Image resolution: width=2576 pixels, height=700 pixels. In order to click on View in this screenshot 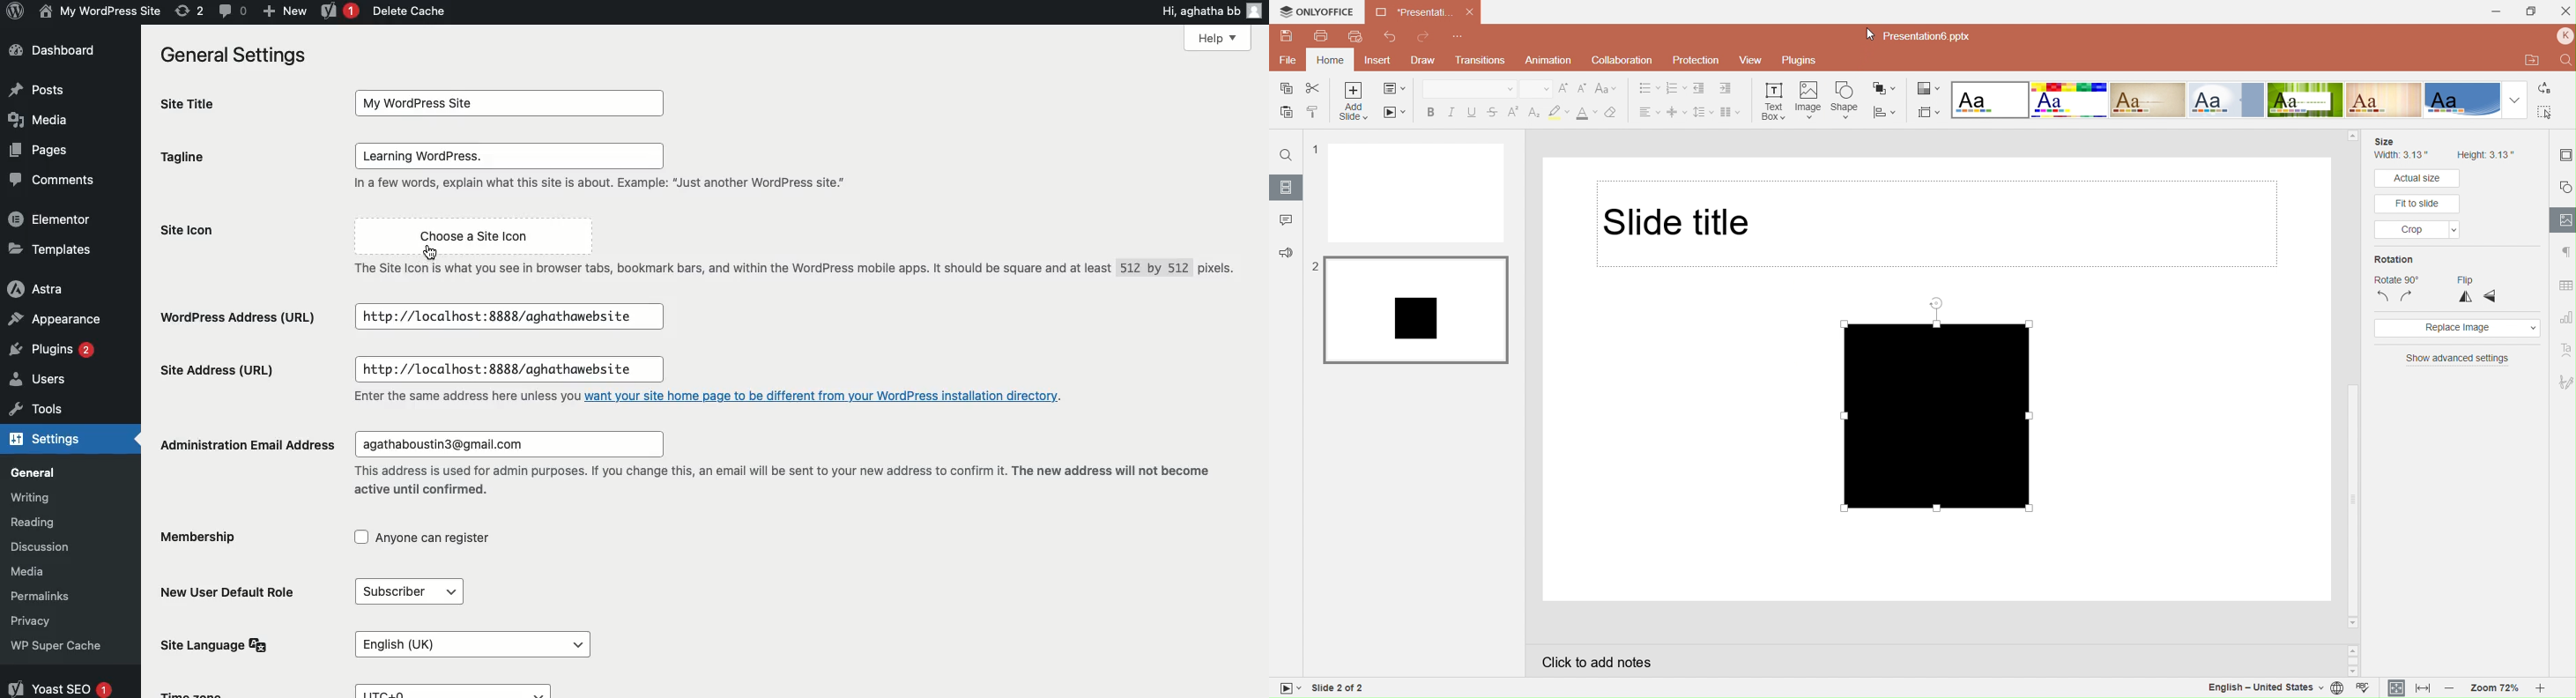, I will do `click(1751, 60)`.